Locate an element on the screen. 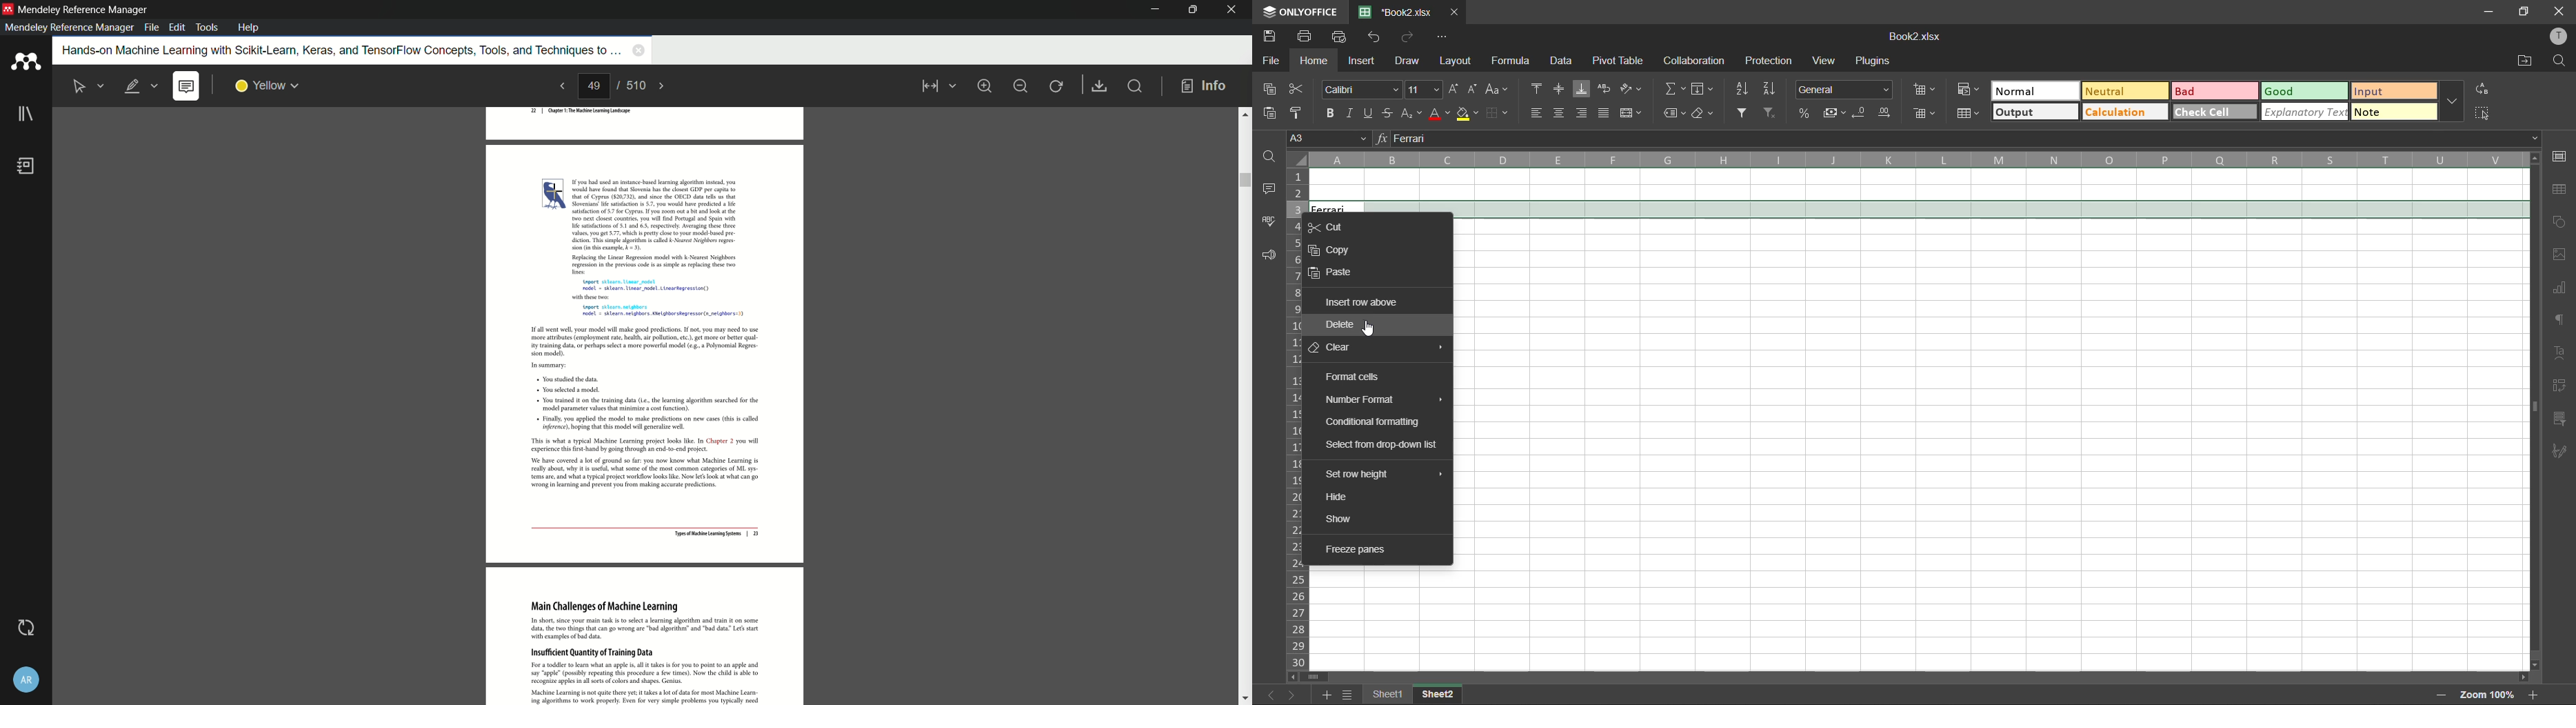  check cell is located at coordinates (2215, 112).